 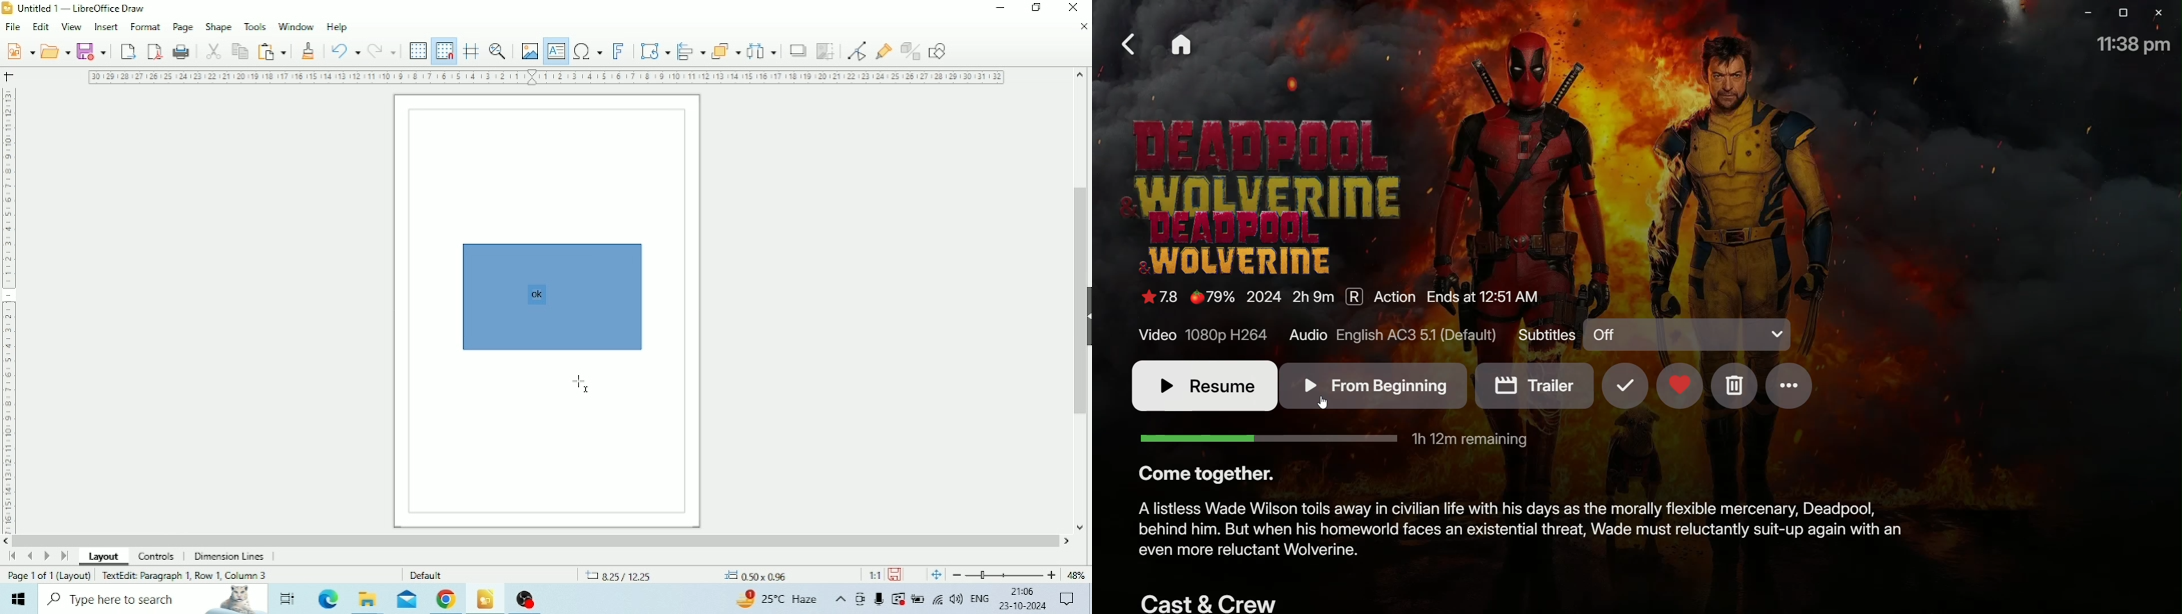 I want to click on Home, so click(x=1185, y=47).